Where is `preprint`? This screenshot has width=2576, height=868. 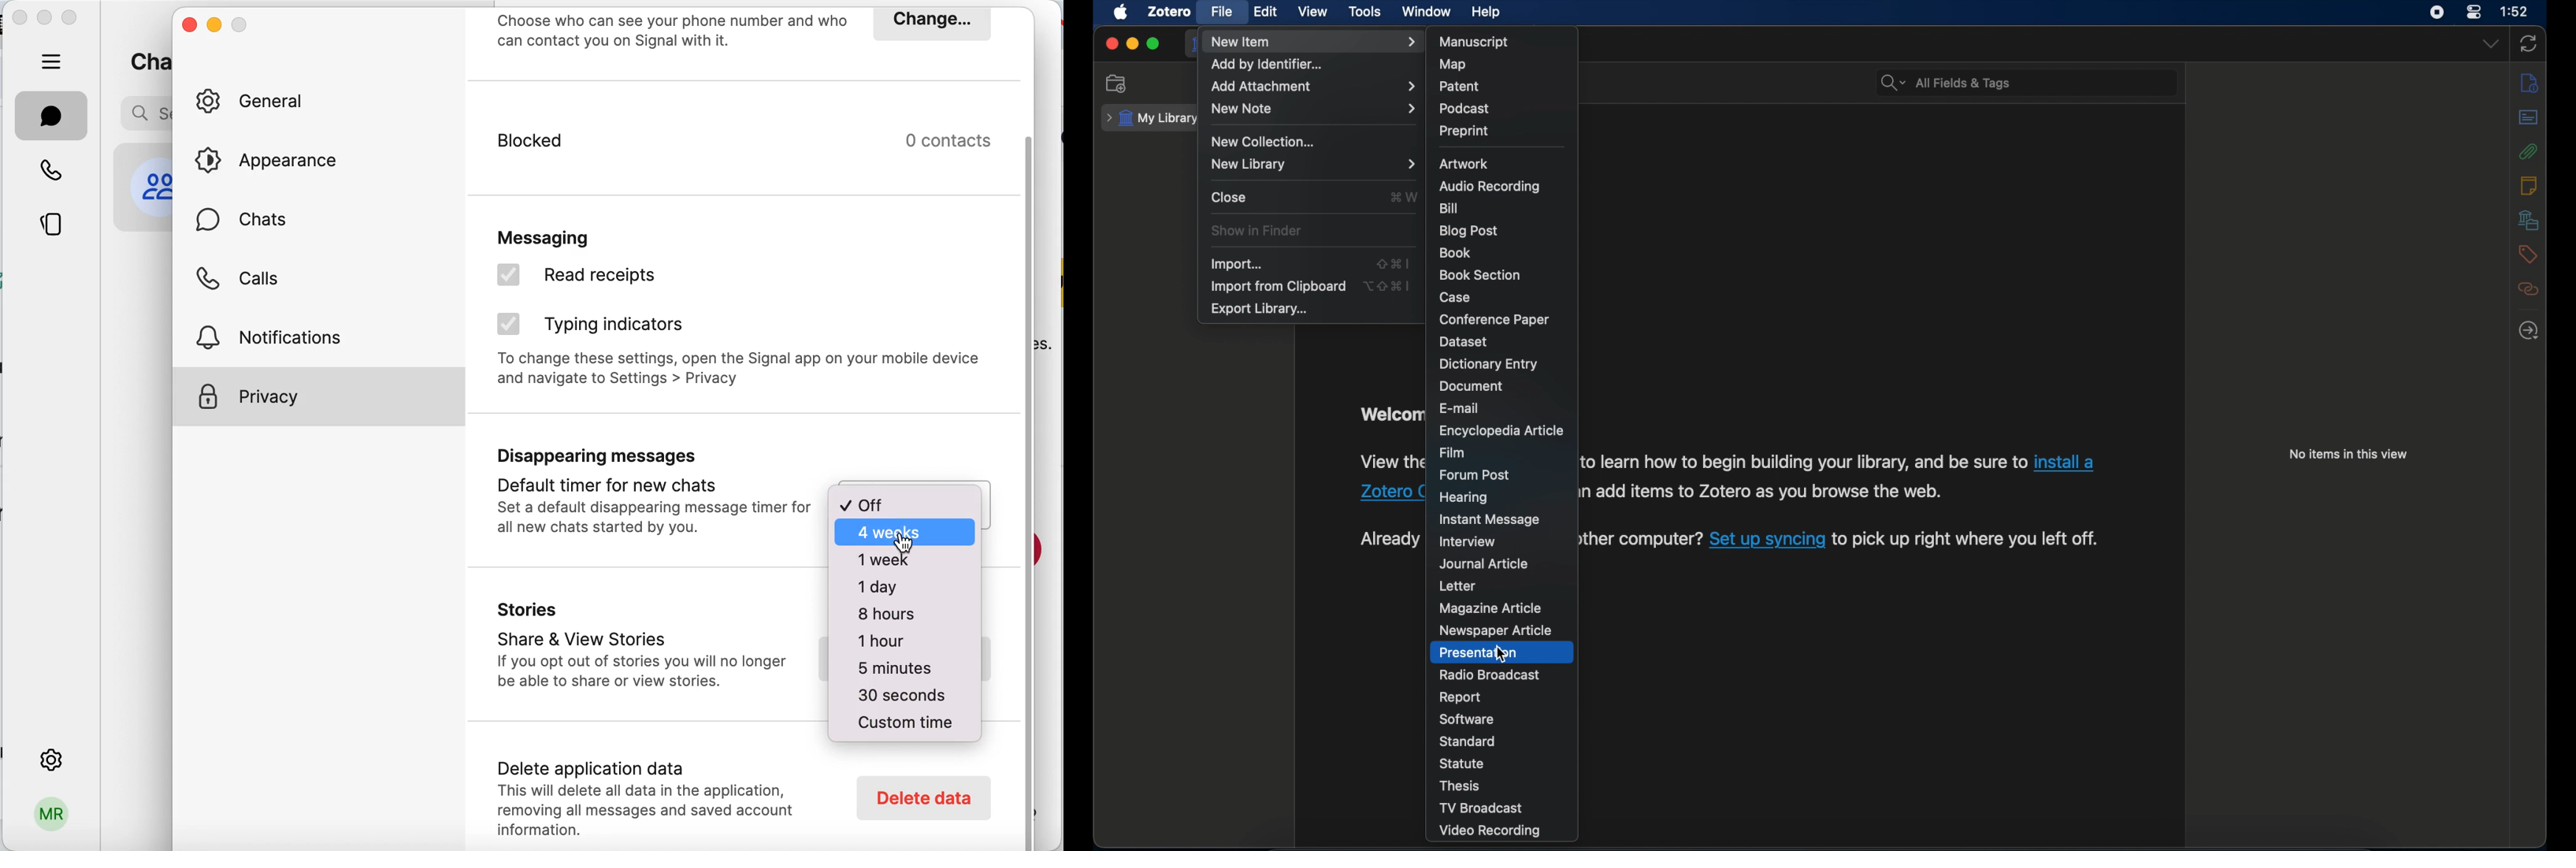 preprint is located at coordinates (1464, 131).